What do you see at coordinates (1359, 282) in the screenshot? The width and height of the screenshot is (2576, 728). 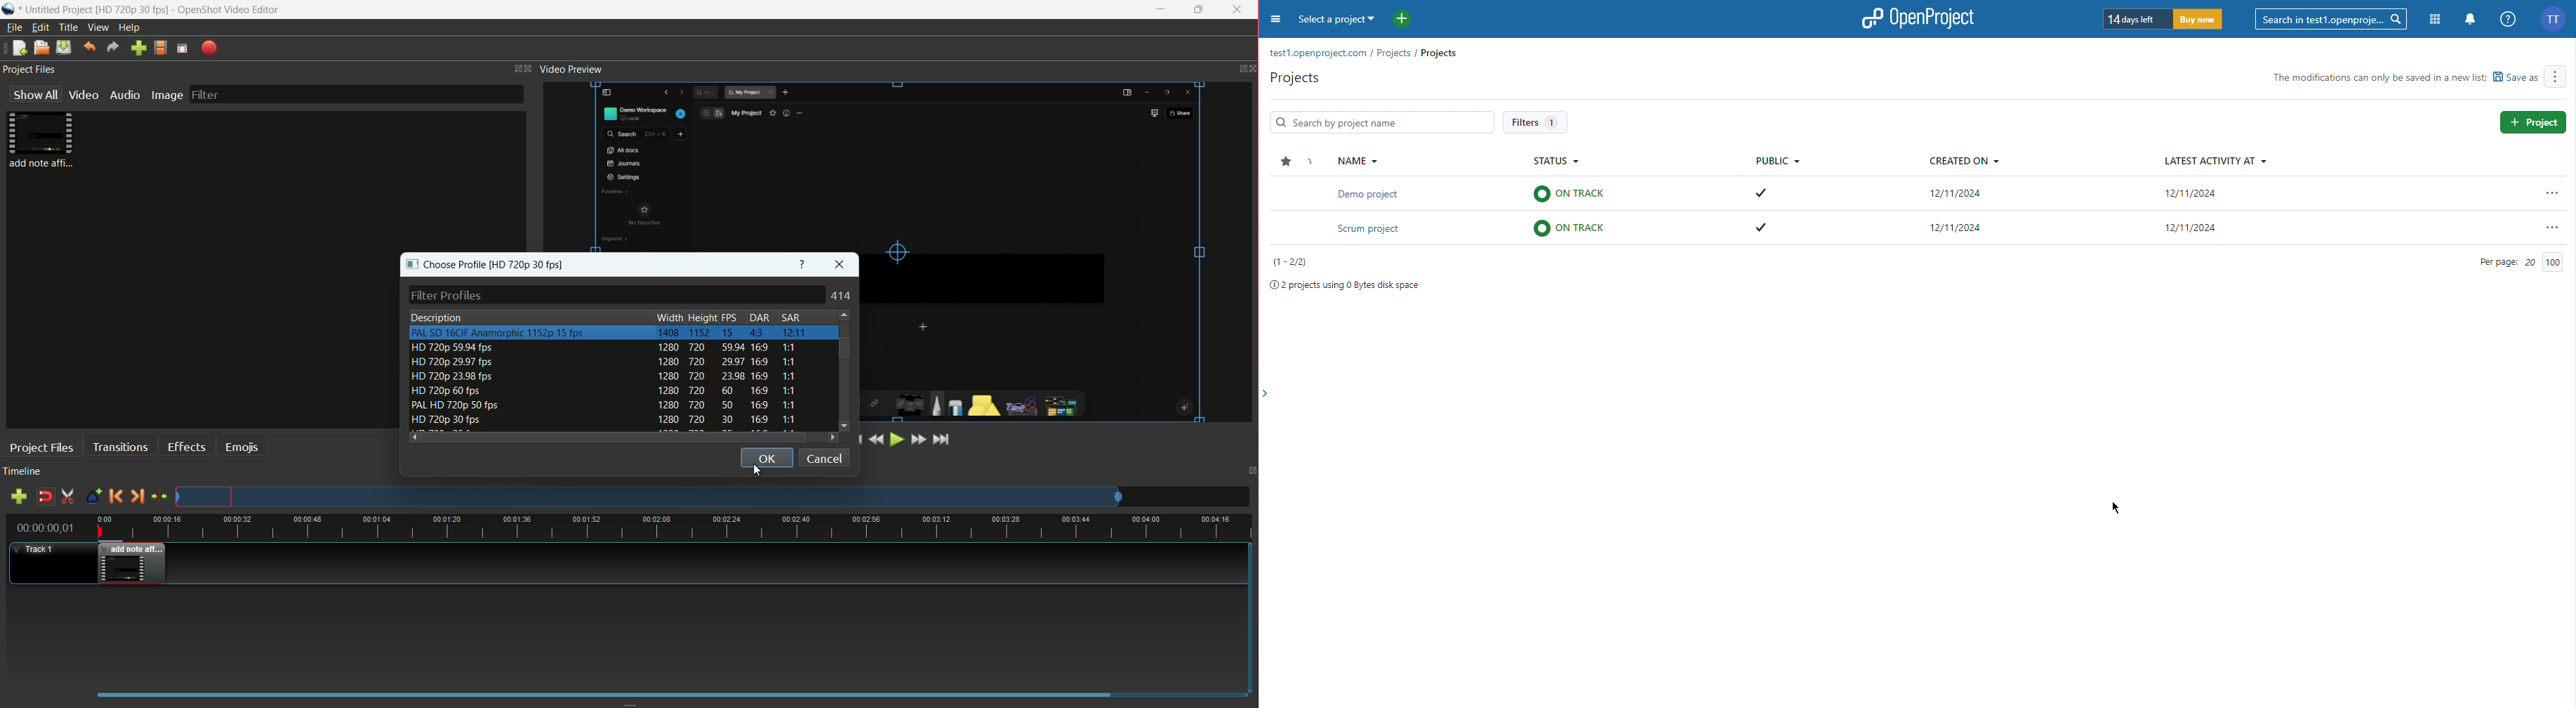 I see `Project space` at bounding box center [1359, 282].